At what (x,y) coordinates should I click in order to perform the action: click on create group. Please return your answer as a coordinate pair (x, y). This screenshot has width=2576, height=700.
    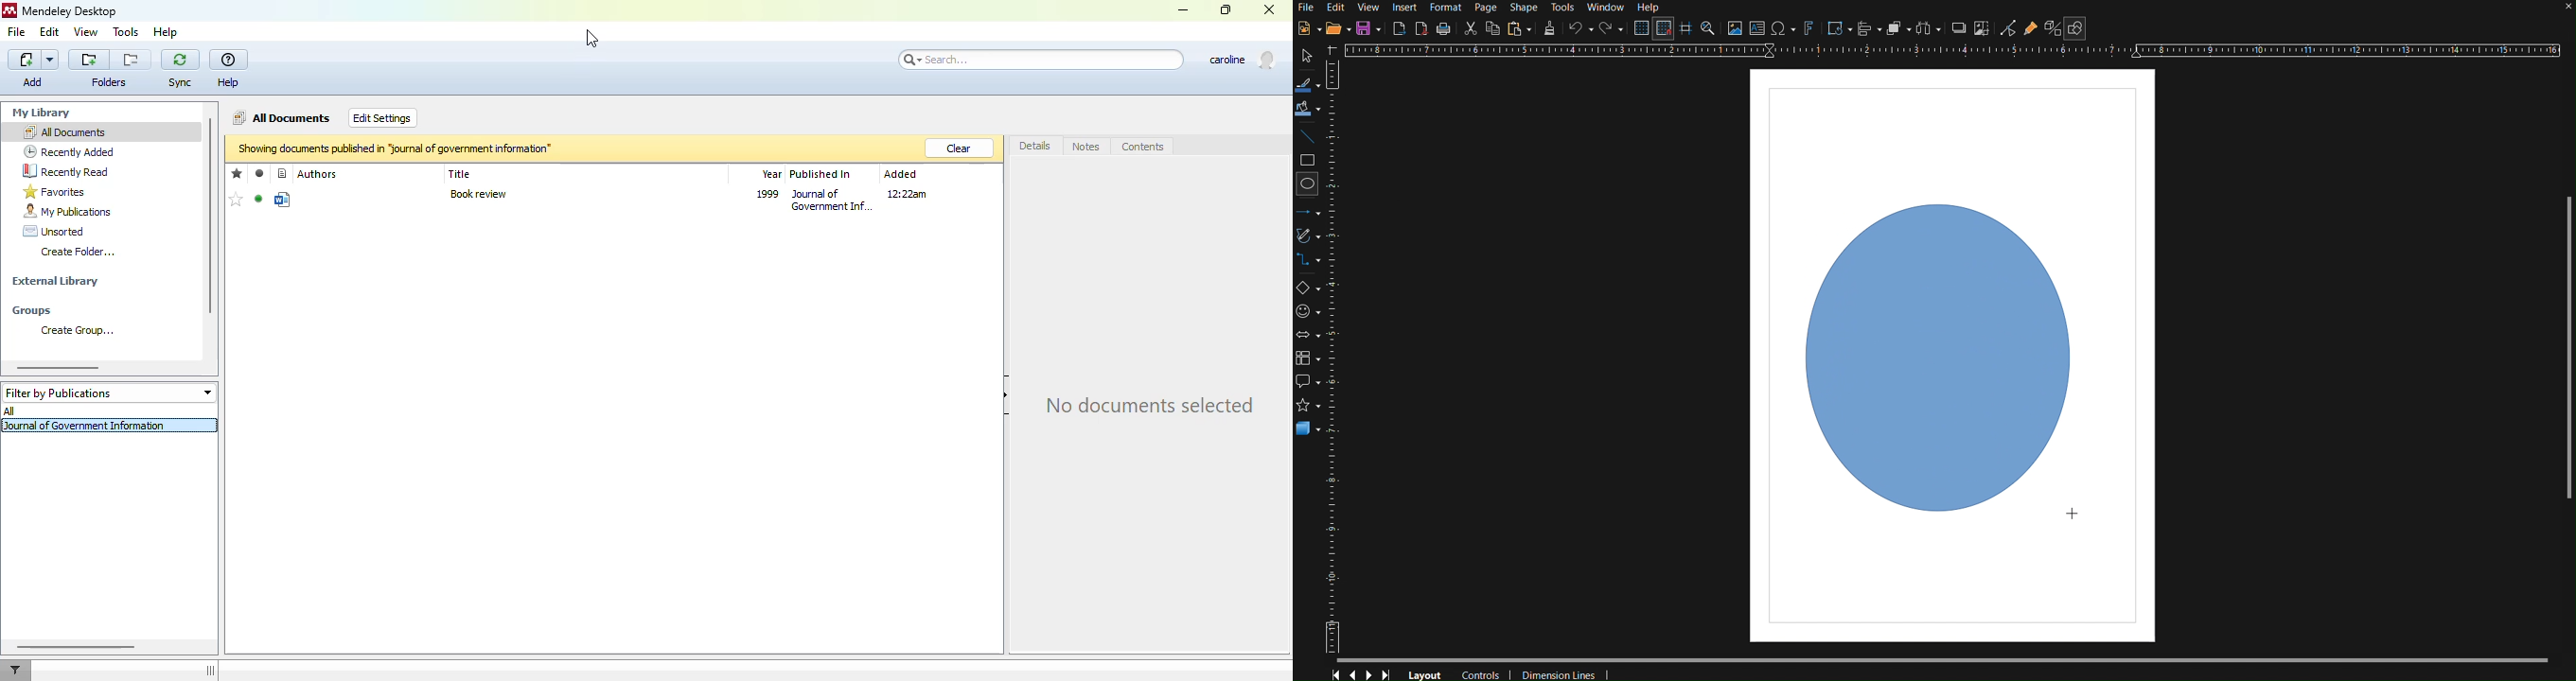
    Looking at the image, I should click on (73, 330).